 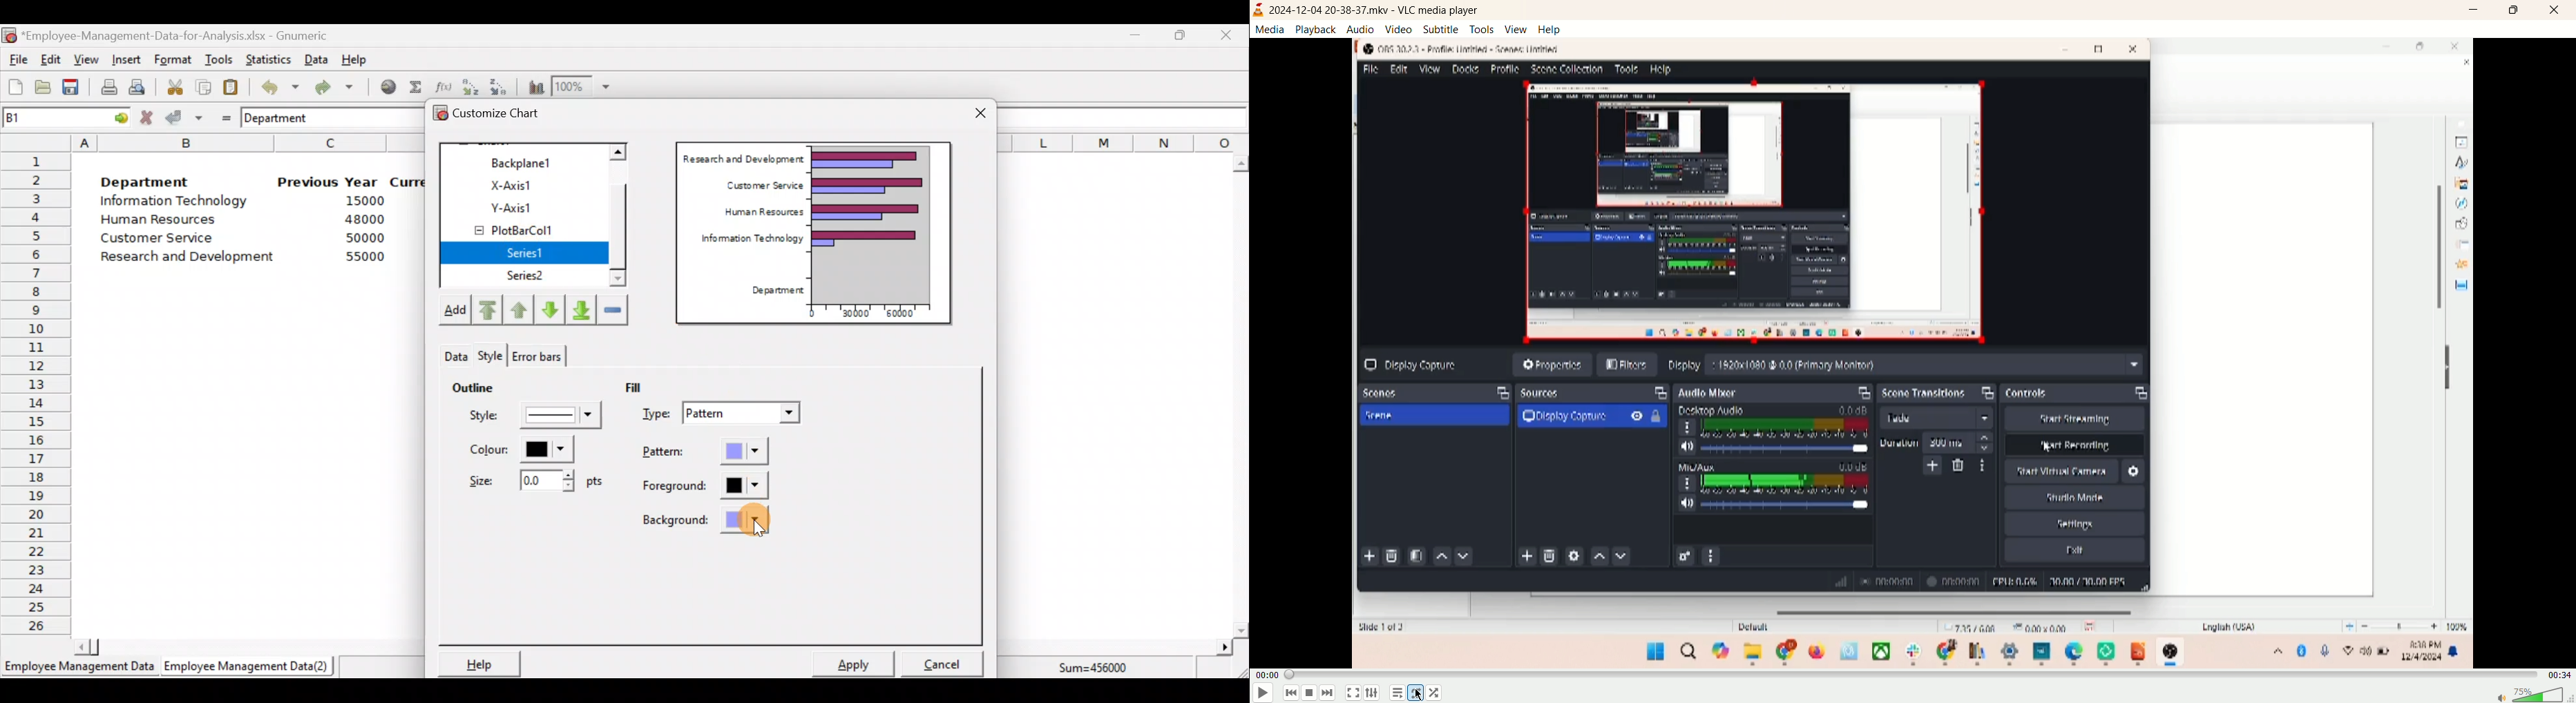 I want to click on Insert a chart, so click(x=533, y=87).